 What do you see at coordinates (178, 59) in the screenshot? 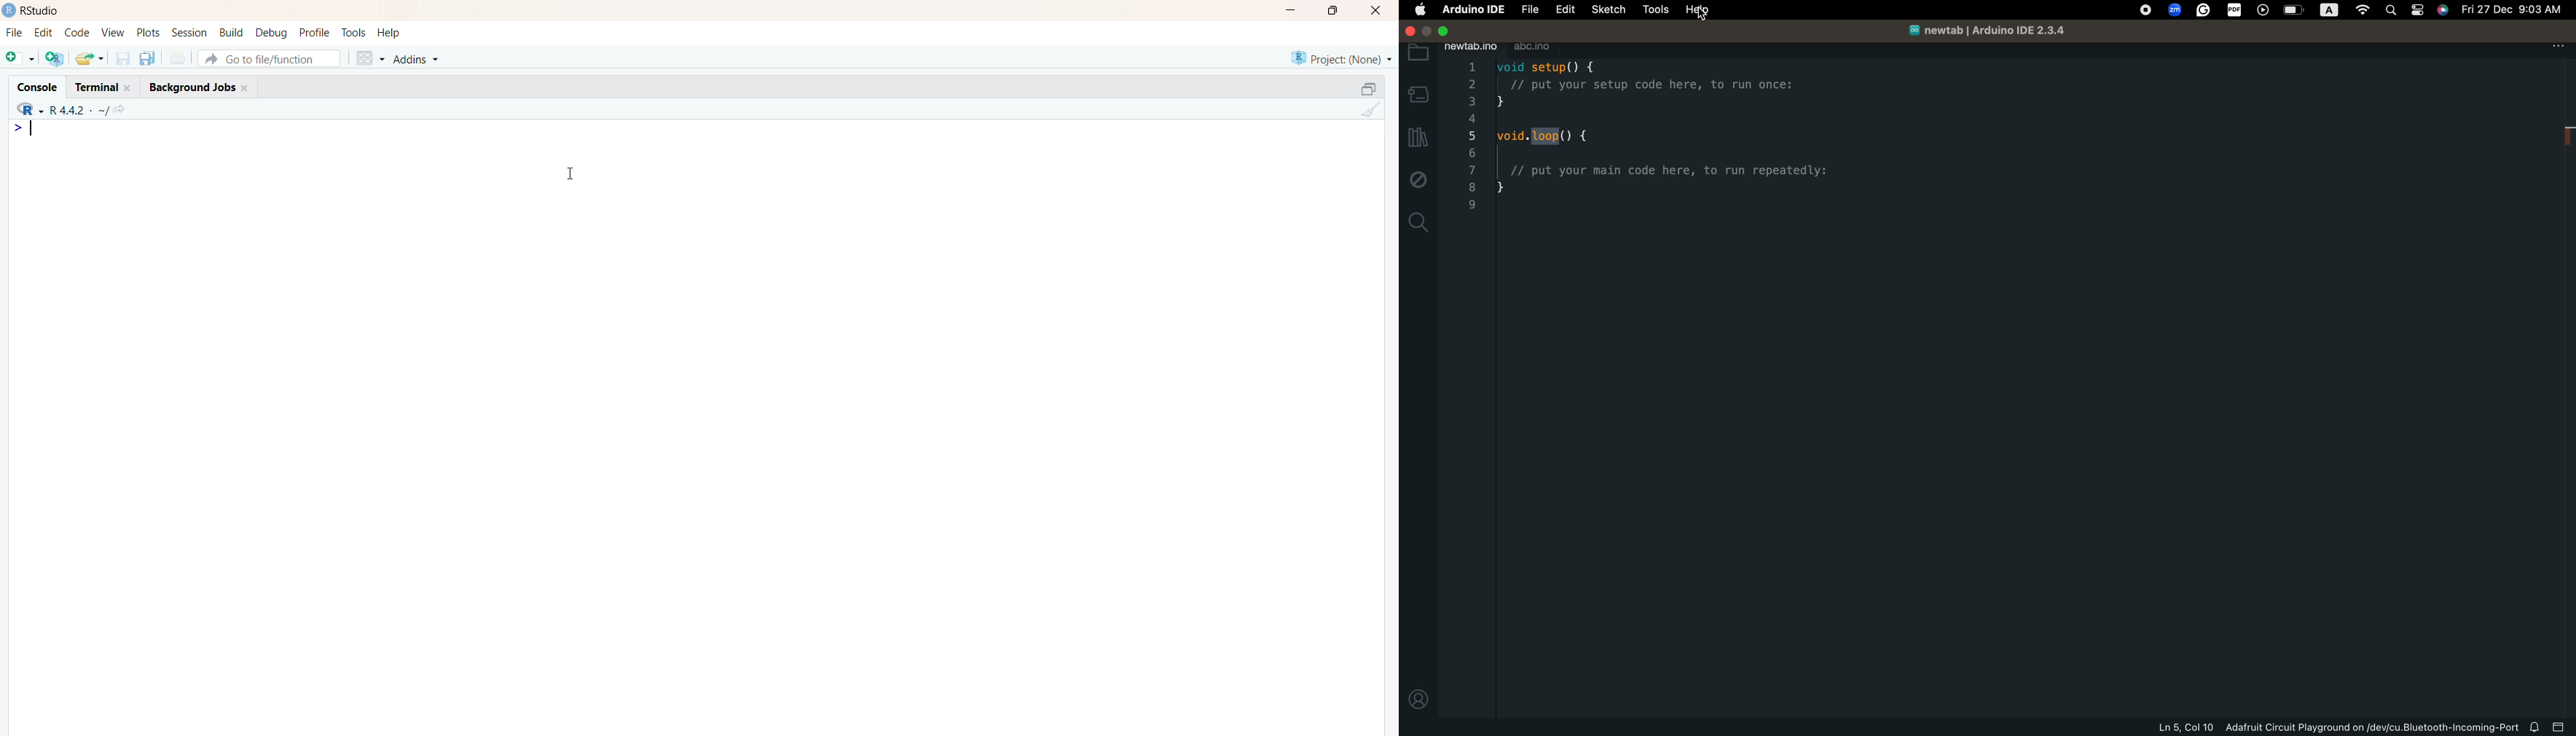
I see `print the current file` at bounding box center [178, 59].